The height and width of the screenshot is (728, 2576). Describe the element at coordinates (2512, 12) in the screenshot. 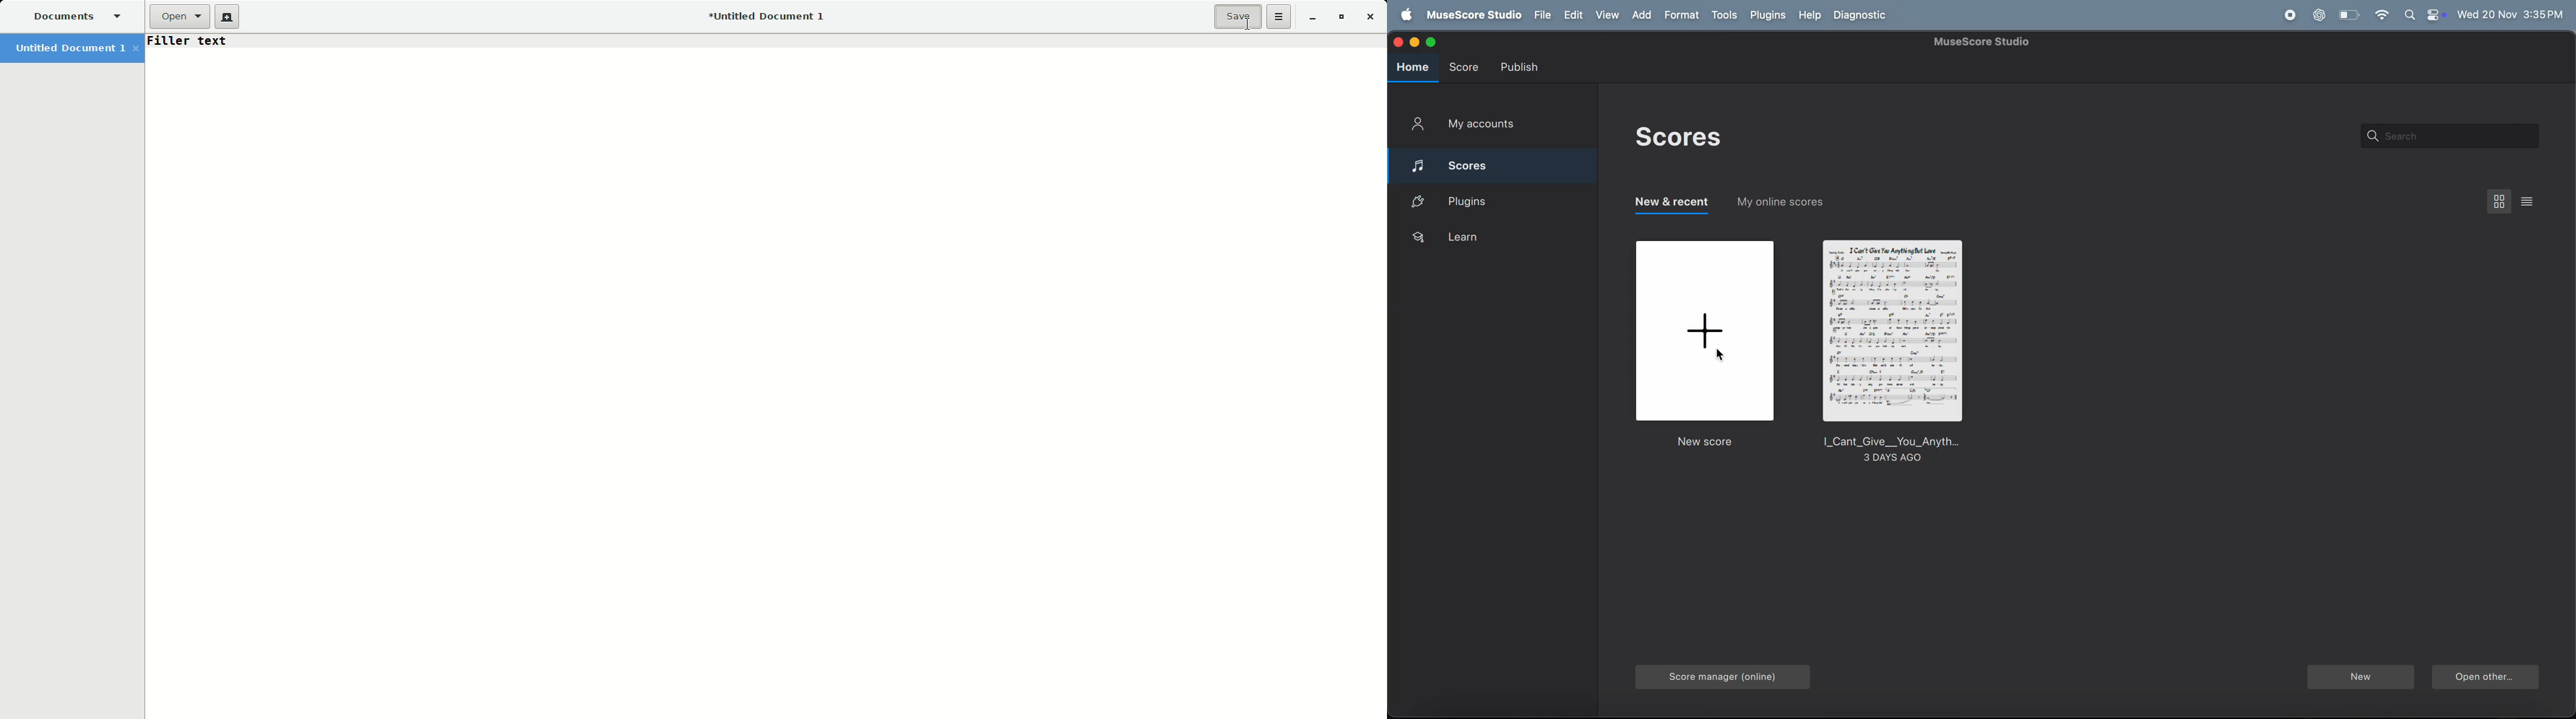

I see `date and time` at that location.